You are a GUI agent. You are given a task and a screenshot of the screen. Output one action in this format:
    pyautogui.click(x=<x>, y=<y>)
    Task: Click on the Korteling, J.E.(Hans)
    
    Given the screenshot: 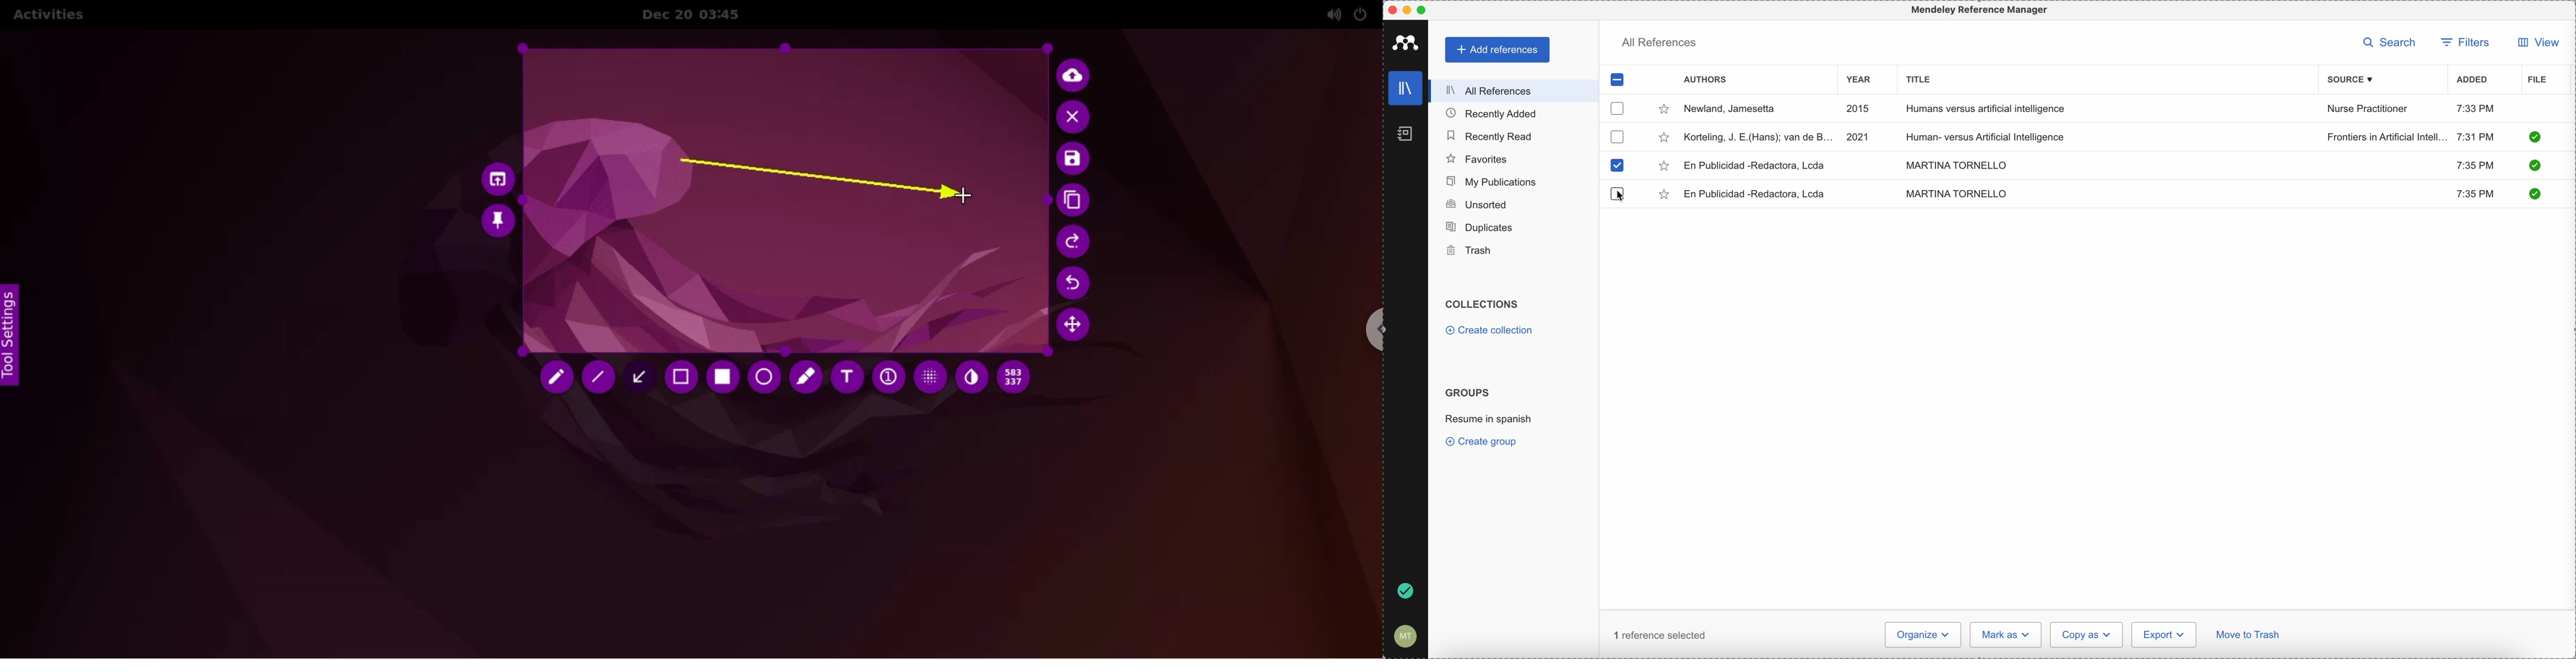 What is the action you would take?
    pyautogui.click(x=1759, y=137)
    